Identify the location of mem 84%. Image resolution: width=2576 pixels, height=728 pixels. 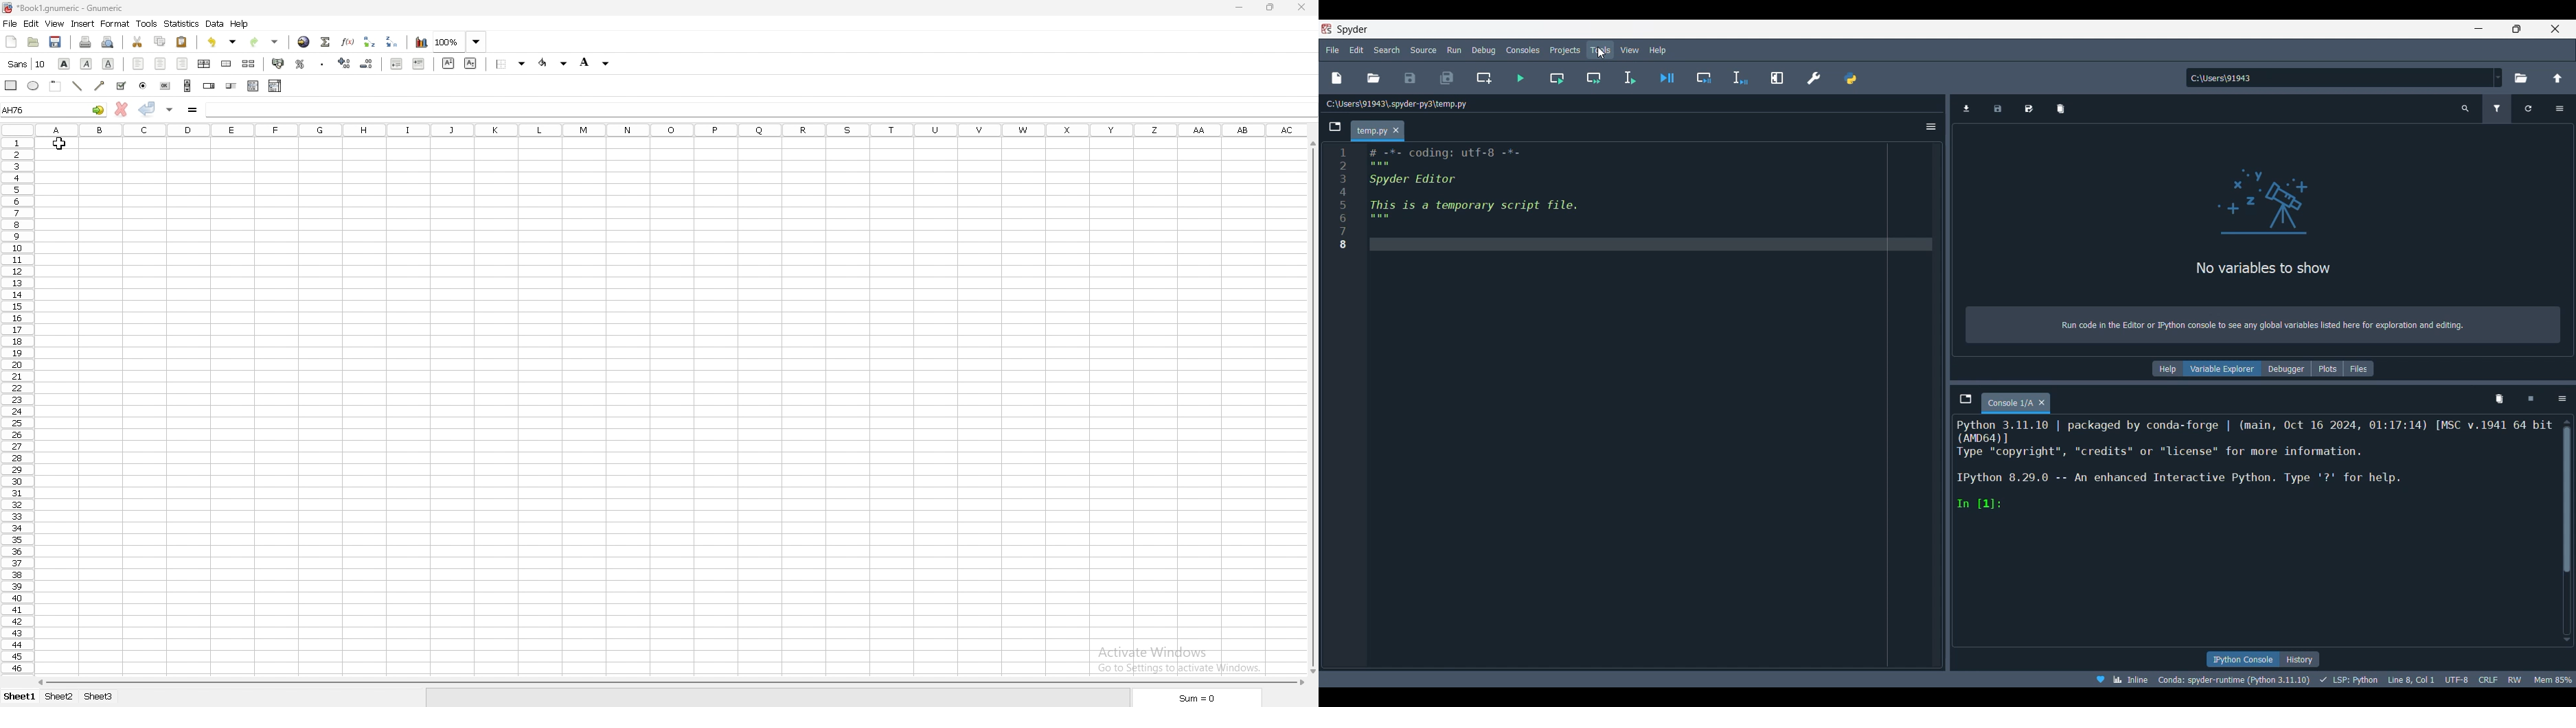
(2554, 680).